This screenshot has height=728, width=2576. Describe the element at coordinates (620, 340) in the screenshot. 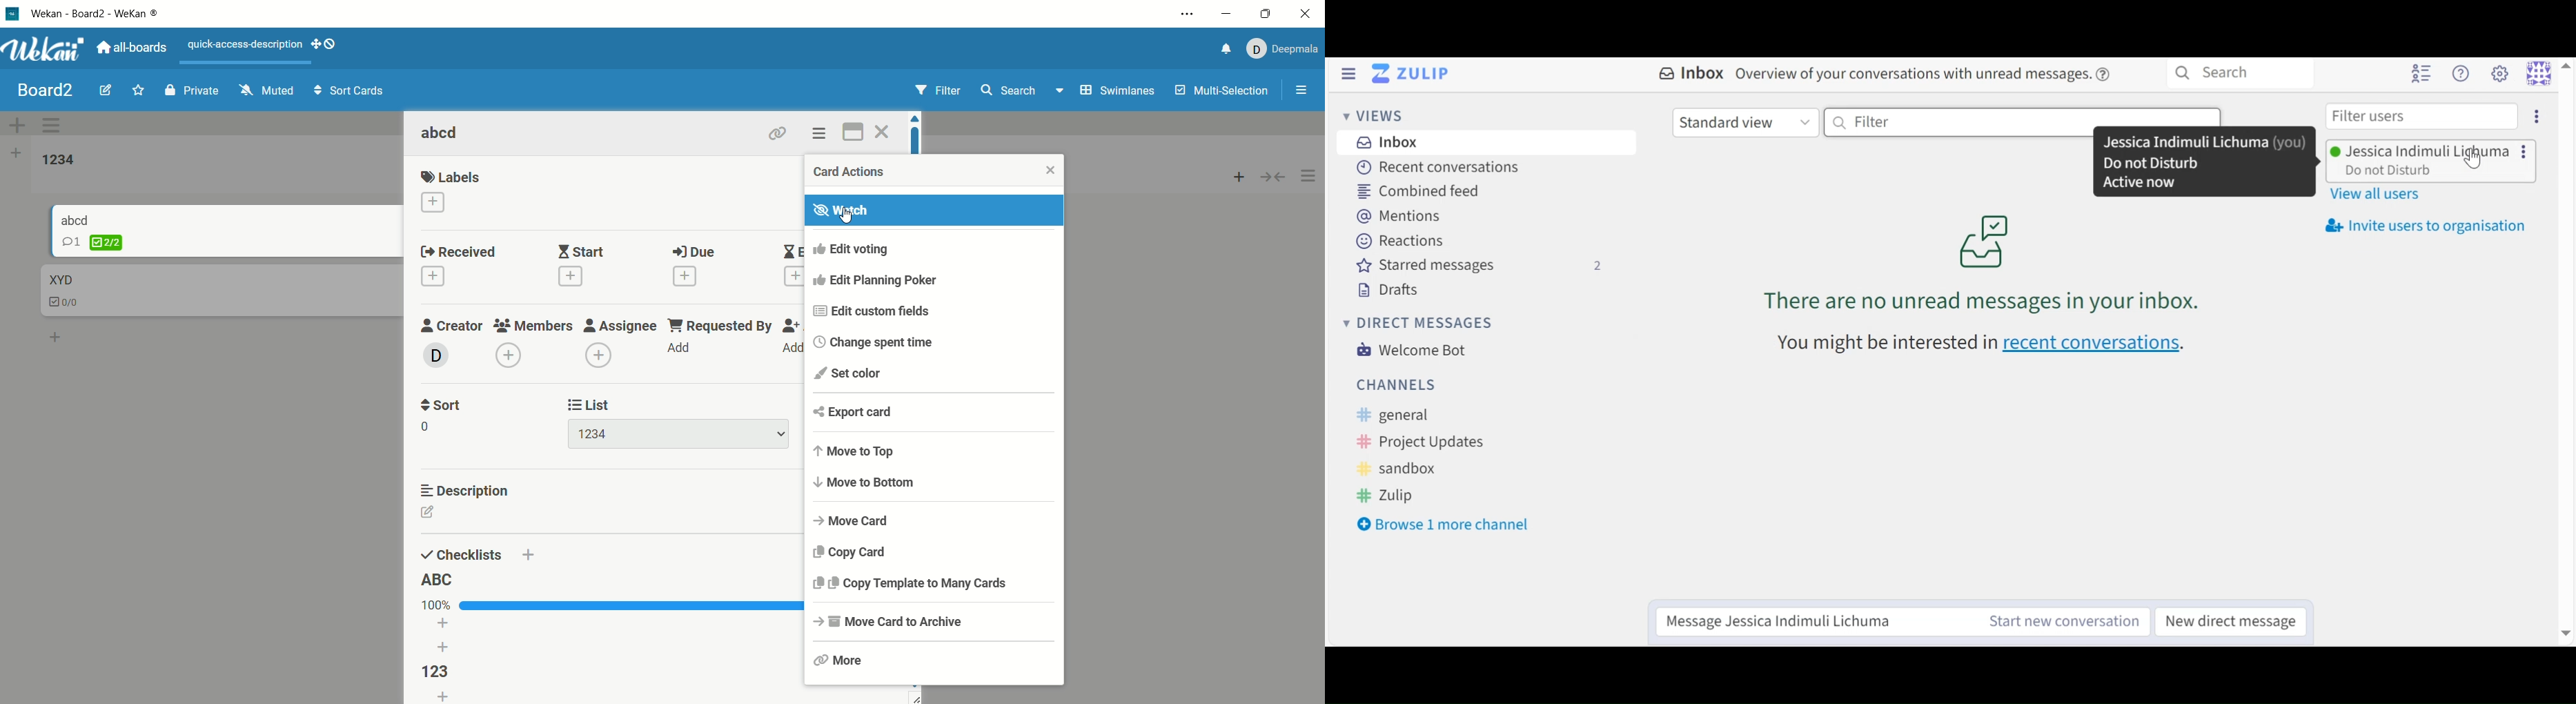

I see `assignee` at that location.